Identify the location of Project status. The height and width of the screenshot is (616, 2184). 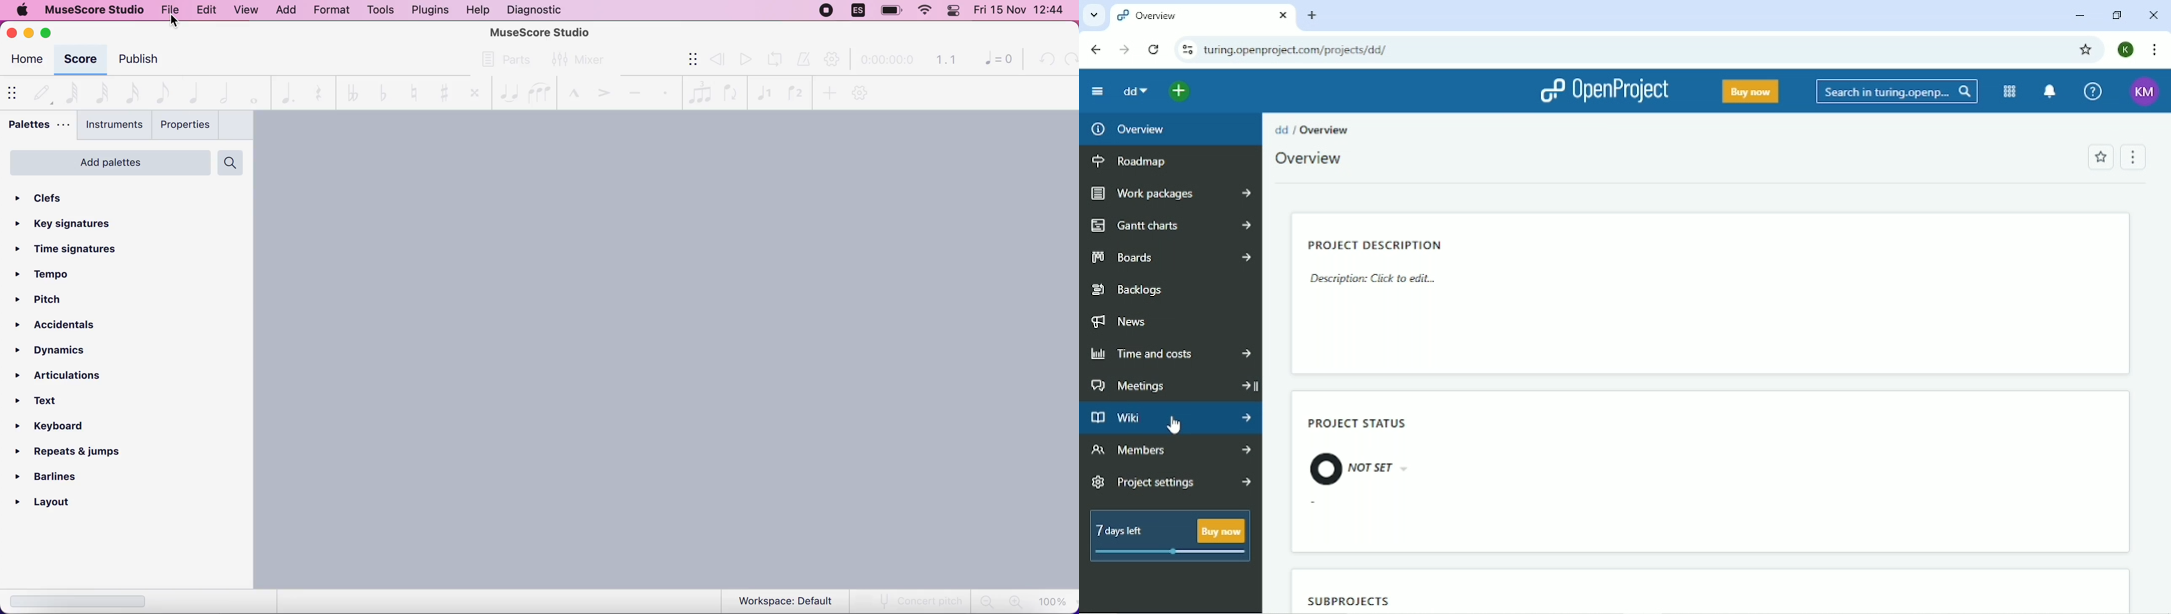
(1355, 422).